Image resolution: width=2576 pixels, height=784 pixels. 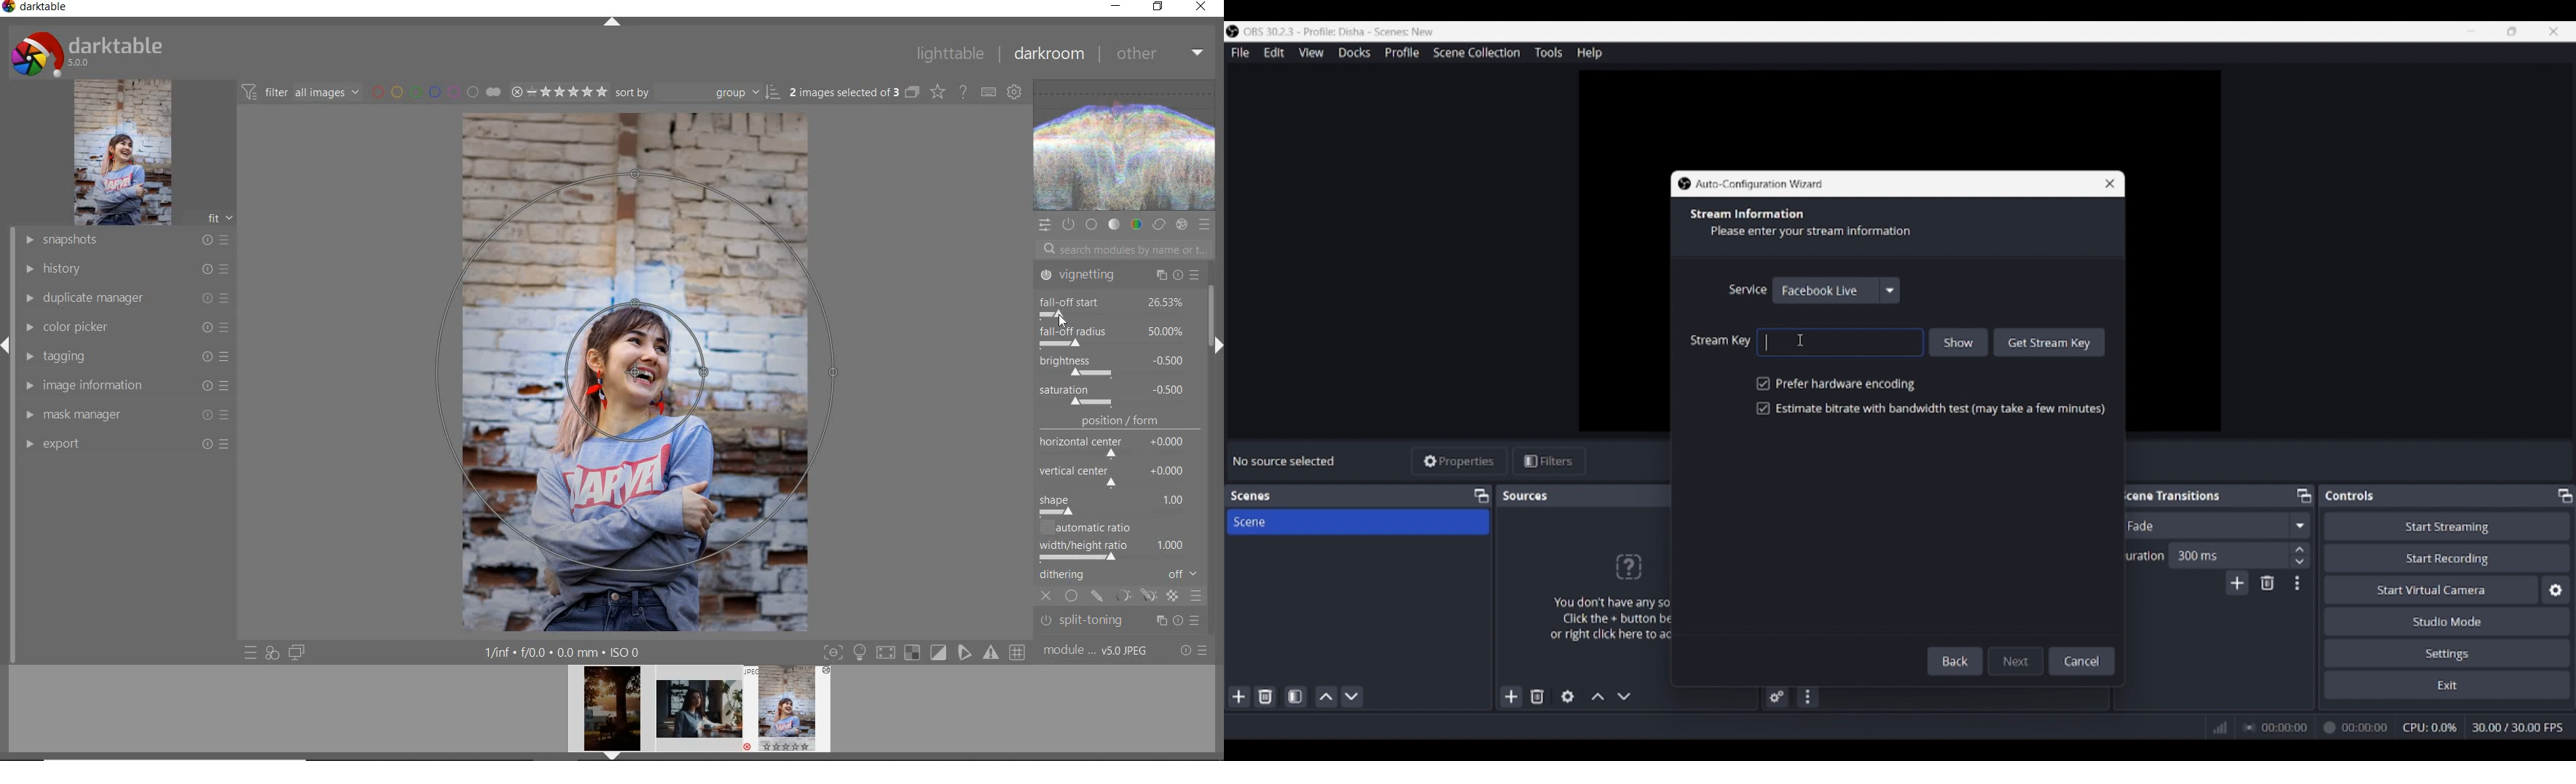 What do you see at coordinates (1721, 340) in the screenshot?
I see `Indicates stream key text box` at bounding box center [1721, 340].